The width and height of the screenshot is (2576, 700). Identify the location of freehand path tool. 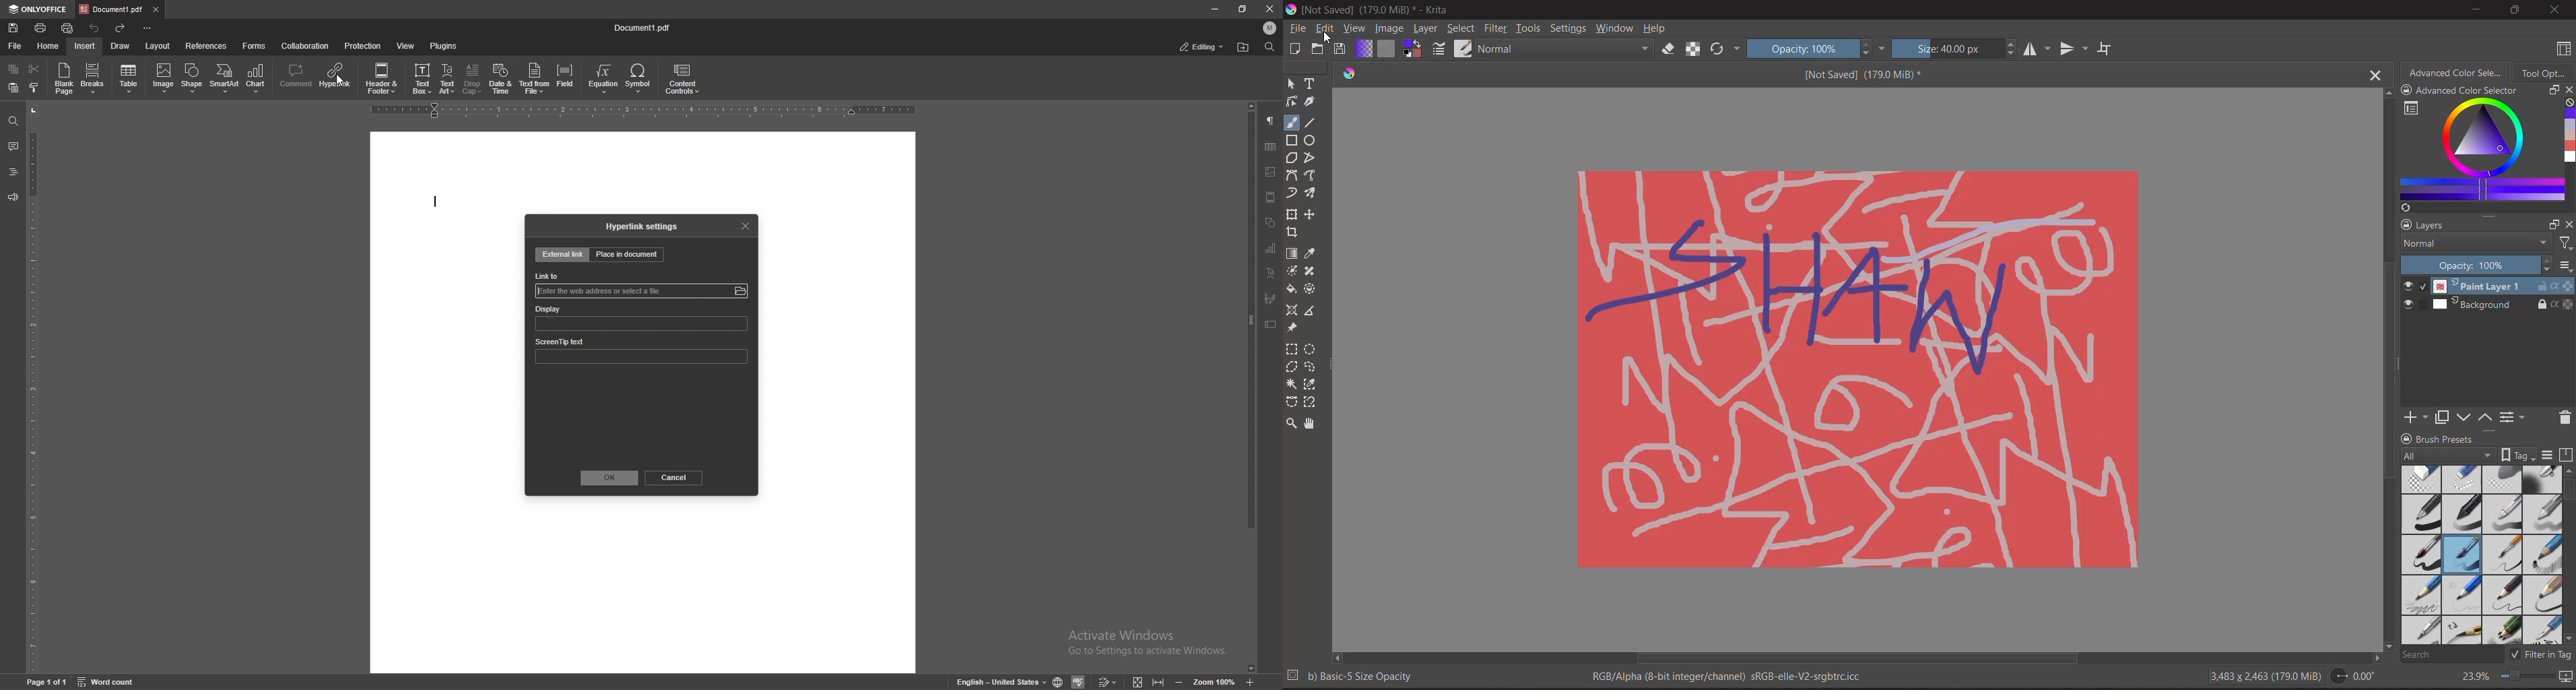
(1313, 175).